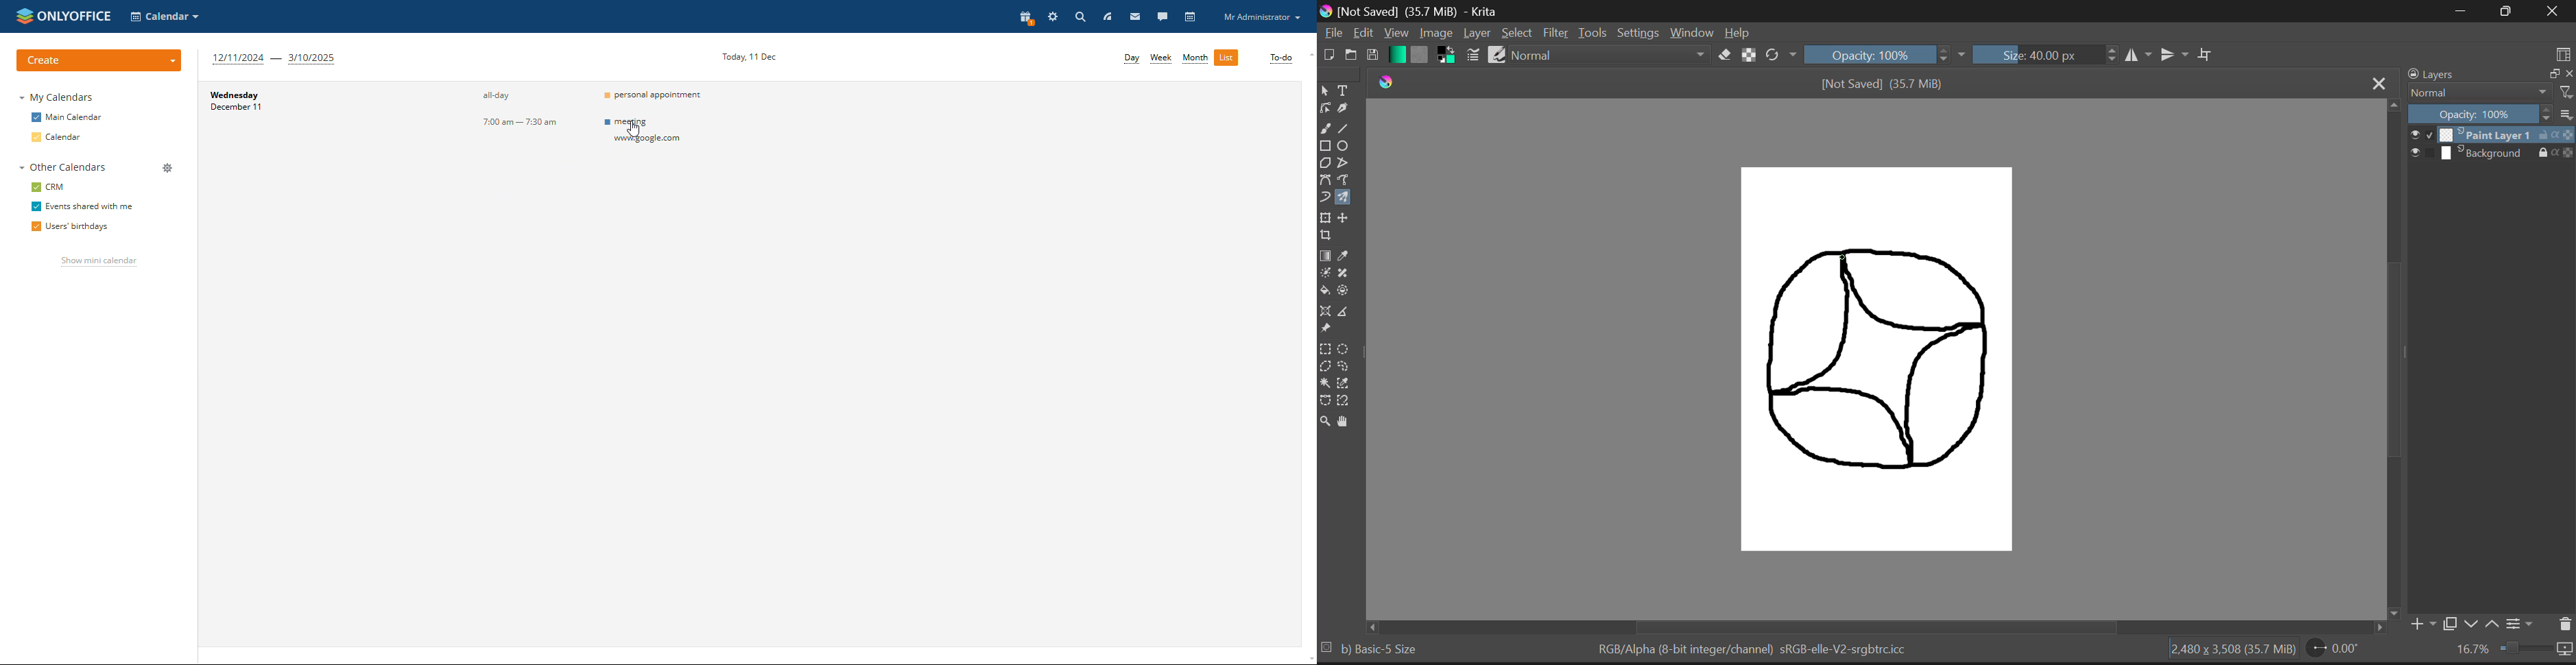 The image size is (2576, 672). Describe the element at coordinates (1385, 81) in the screenshot. I see `Krita Logo` at that location.